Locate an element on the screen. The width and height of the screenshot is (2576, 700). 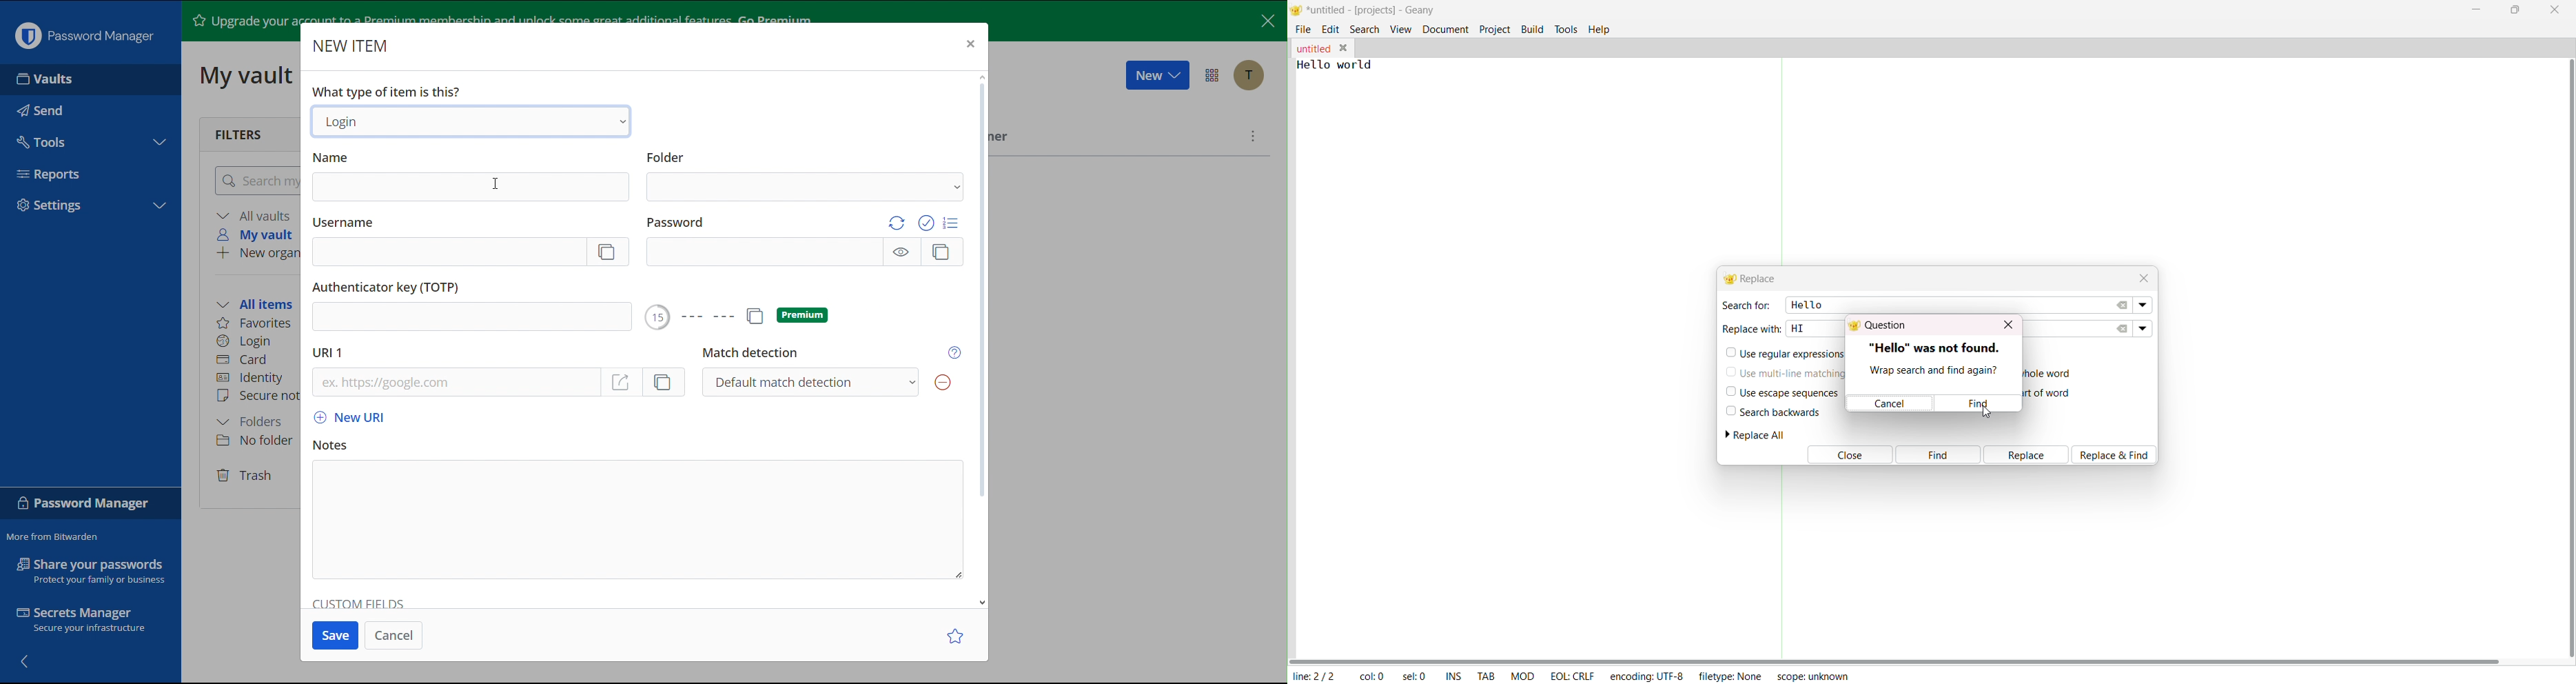
New Item is located at coordinates (355, 46).